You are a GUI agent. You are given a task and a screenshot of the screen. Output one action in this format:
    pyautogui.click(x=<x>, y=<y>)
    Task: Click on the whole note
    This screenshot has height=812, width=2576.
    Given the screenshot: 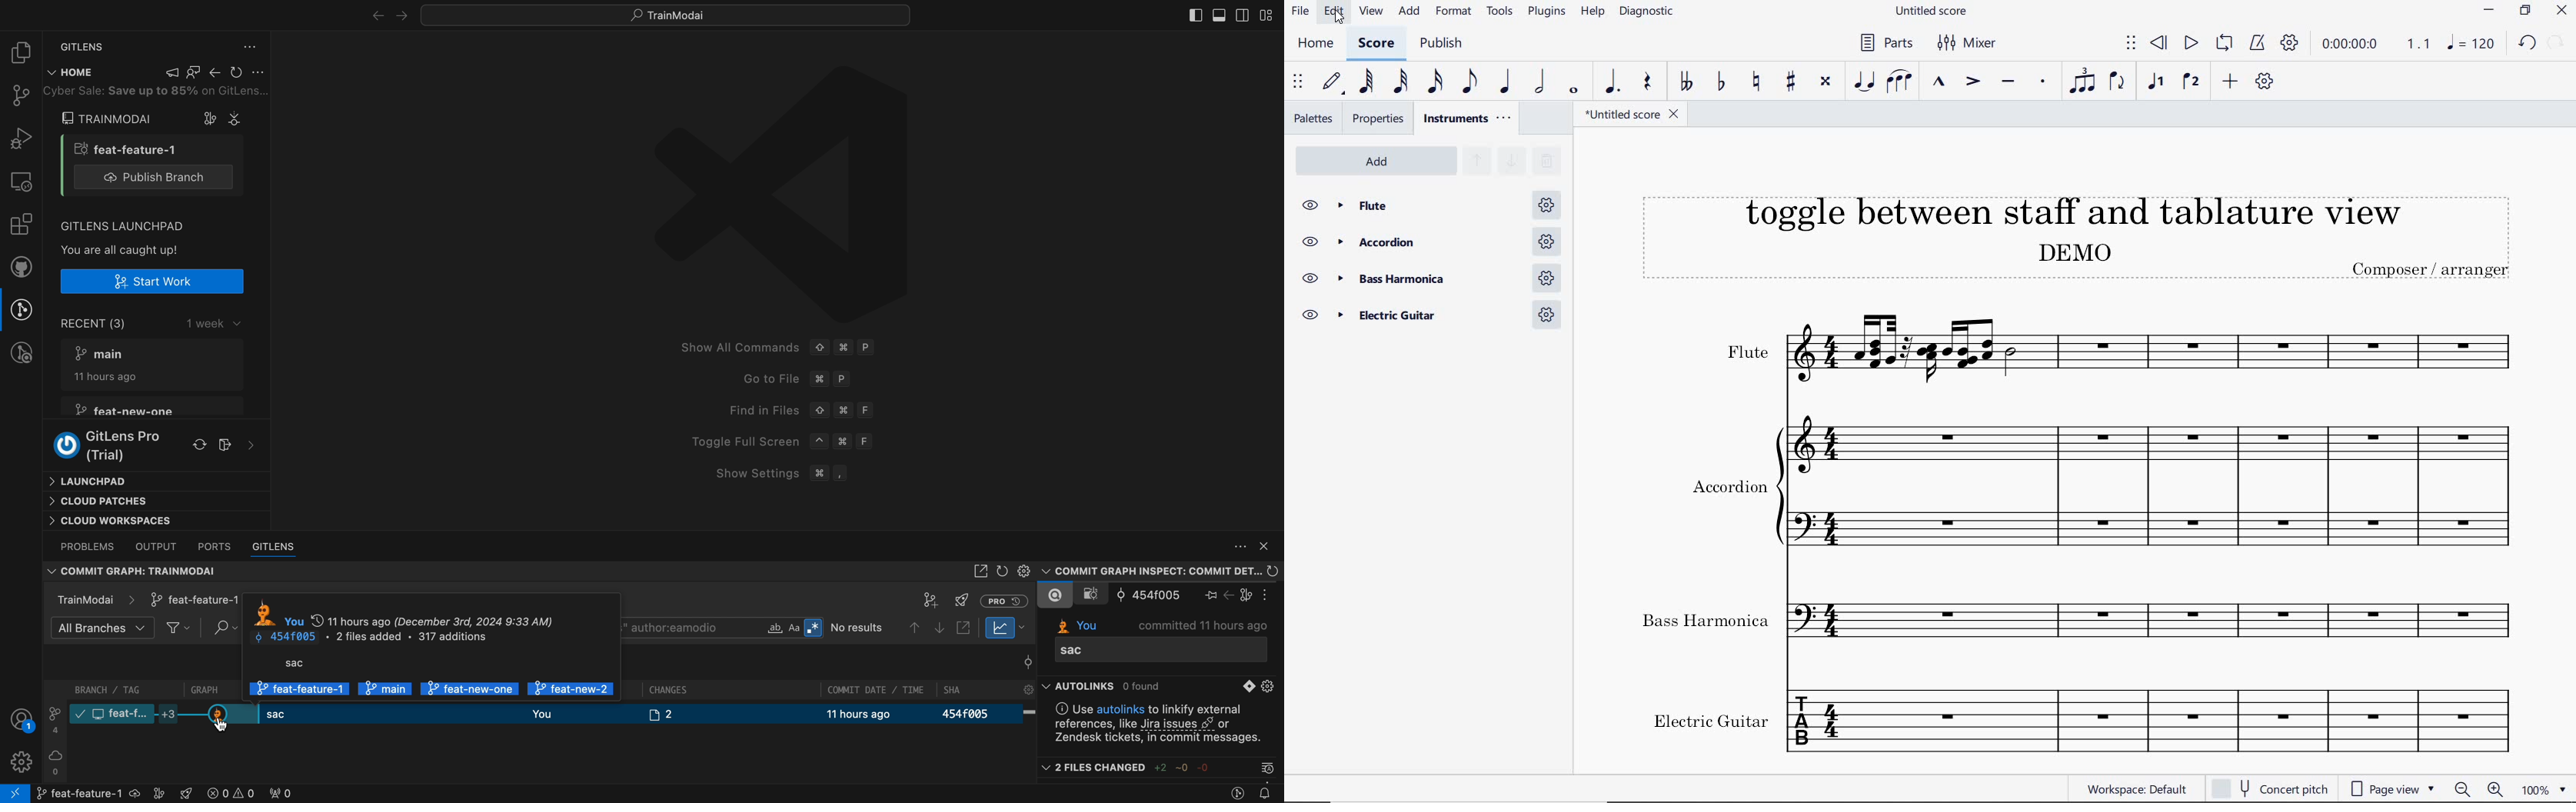 What is the action you would take?
    pyautogui.click(x=1573, y=89)
    